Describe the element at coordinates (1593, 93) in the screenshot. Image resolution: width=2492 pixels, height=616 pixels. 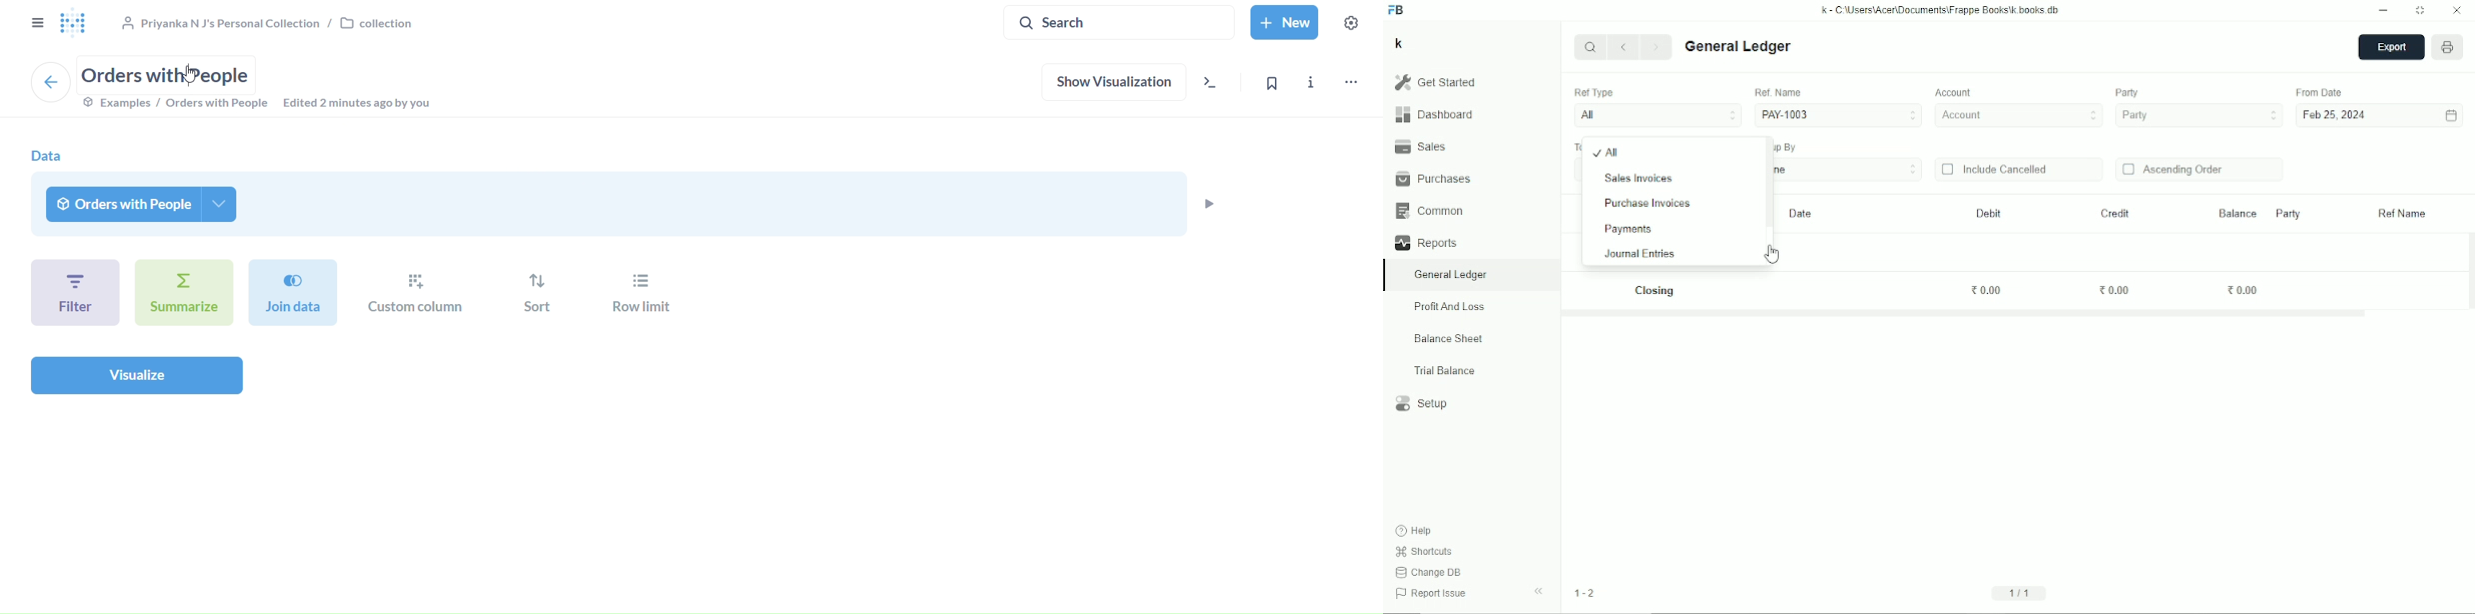
I see `Ref Type` at that location.